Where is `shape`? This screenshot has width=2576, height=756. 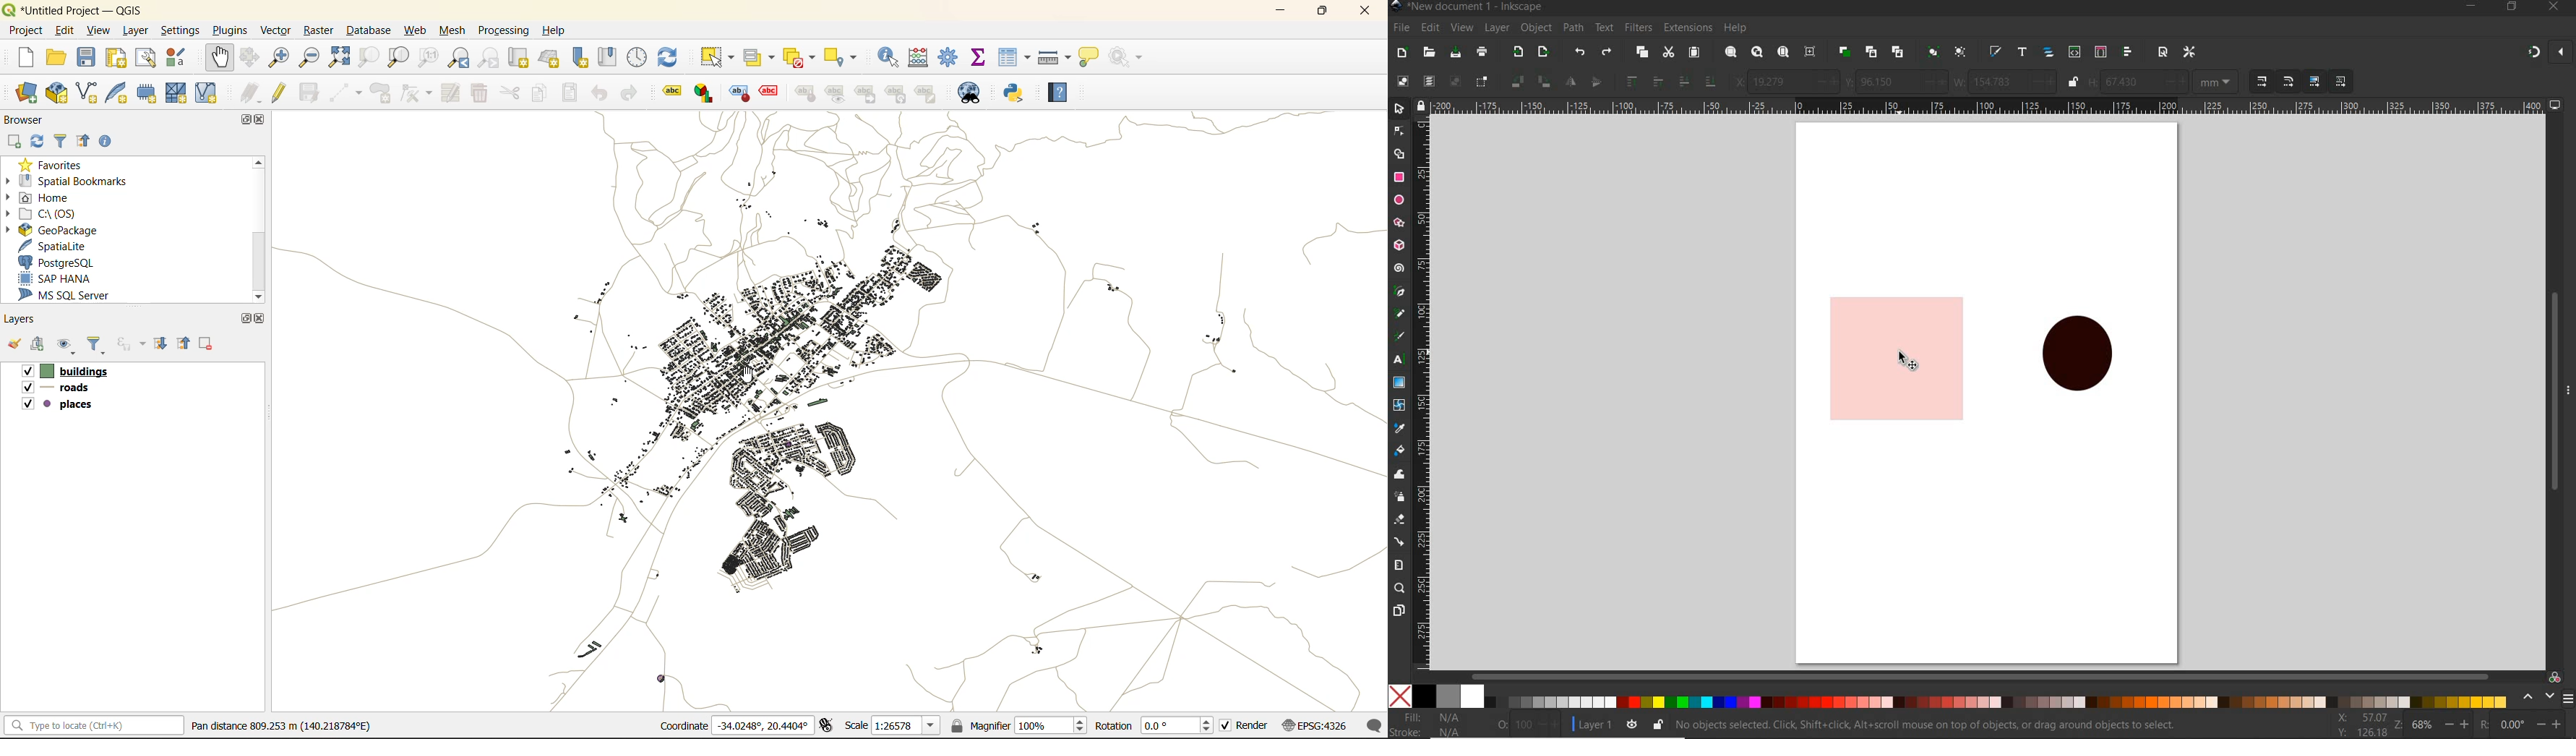
shape is located at coordinates (1899, 360).